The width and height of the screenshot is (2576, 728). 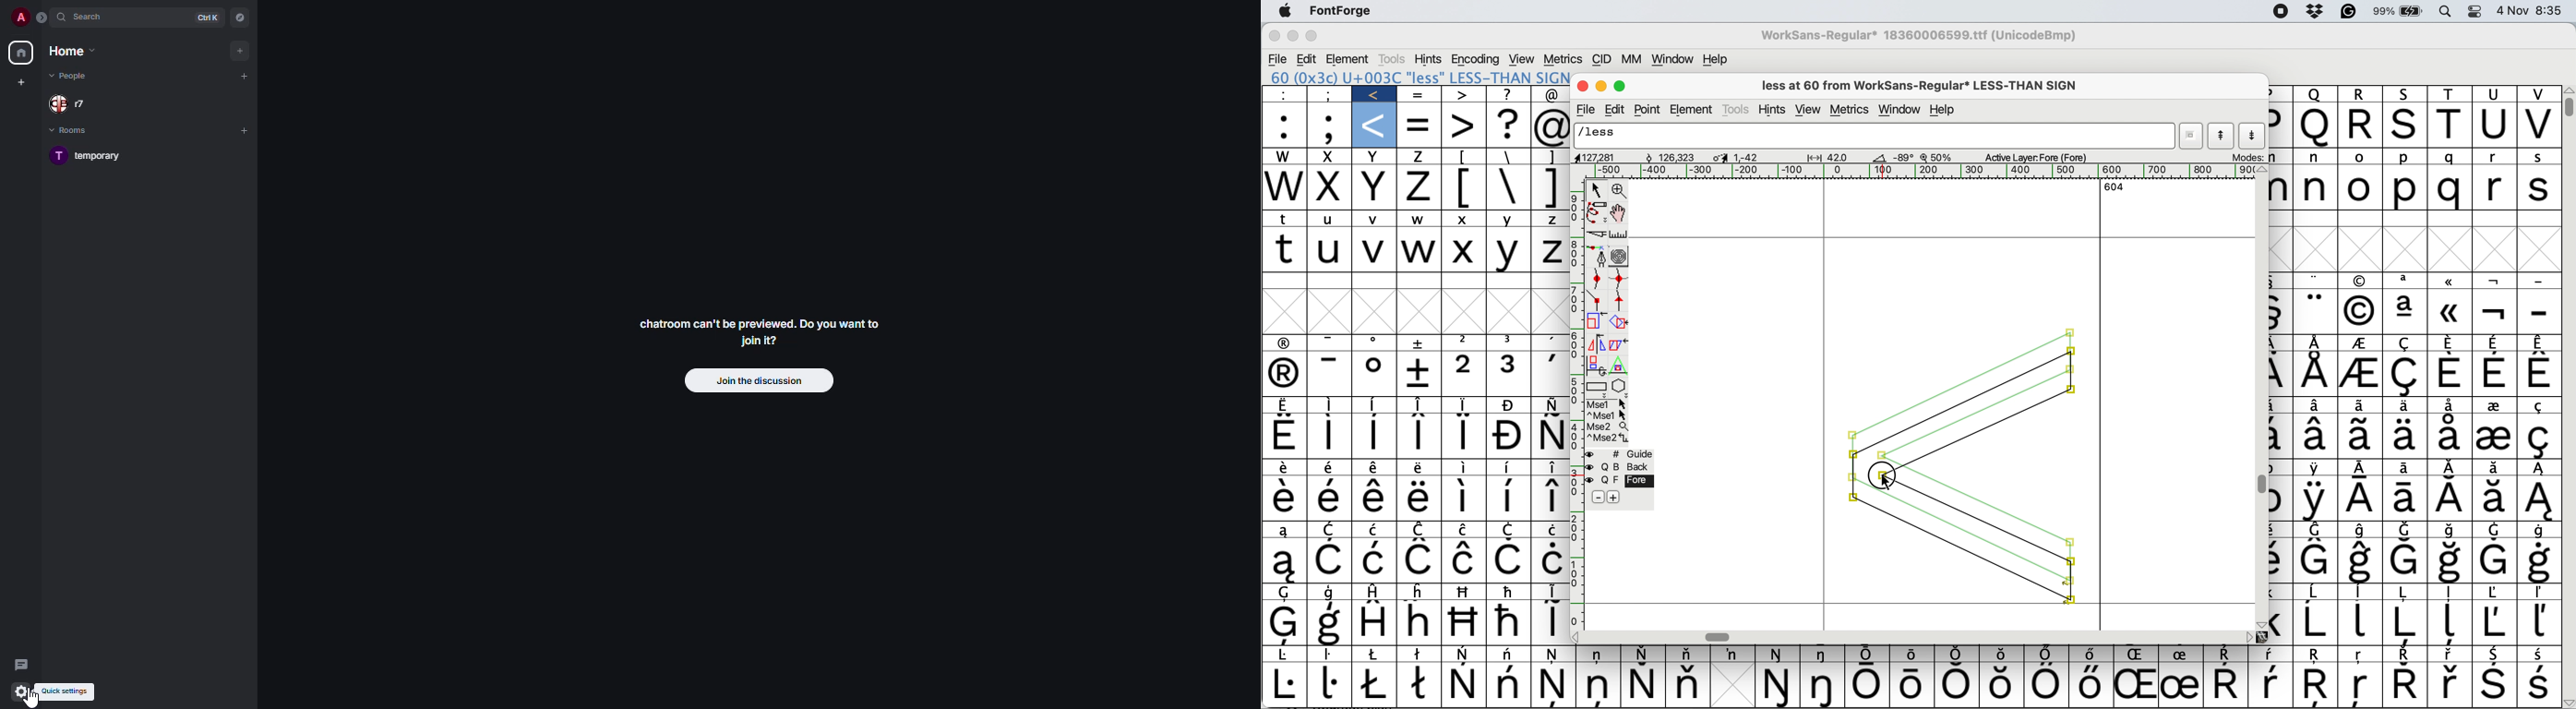 What do you see at coordinates (1925, 84) in the screenshot?
I see `less at 60 from WorkSans-Regular* LESS-THAN SIGN` at bounding box center [1925, 84].